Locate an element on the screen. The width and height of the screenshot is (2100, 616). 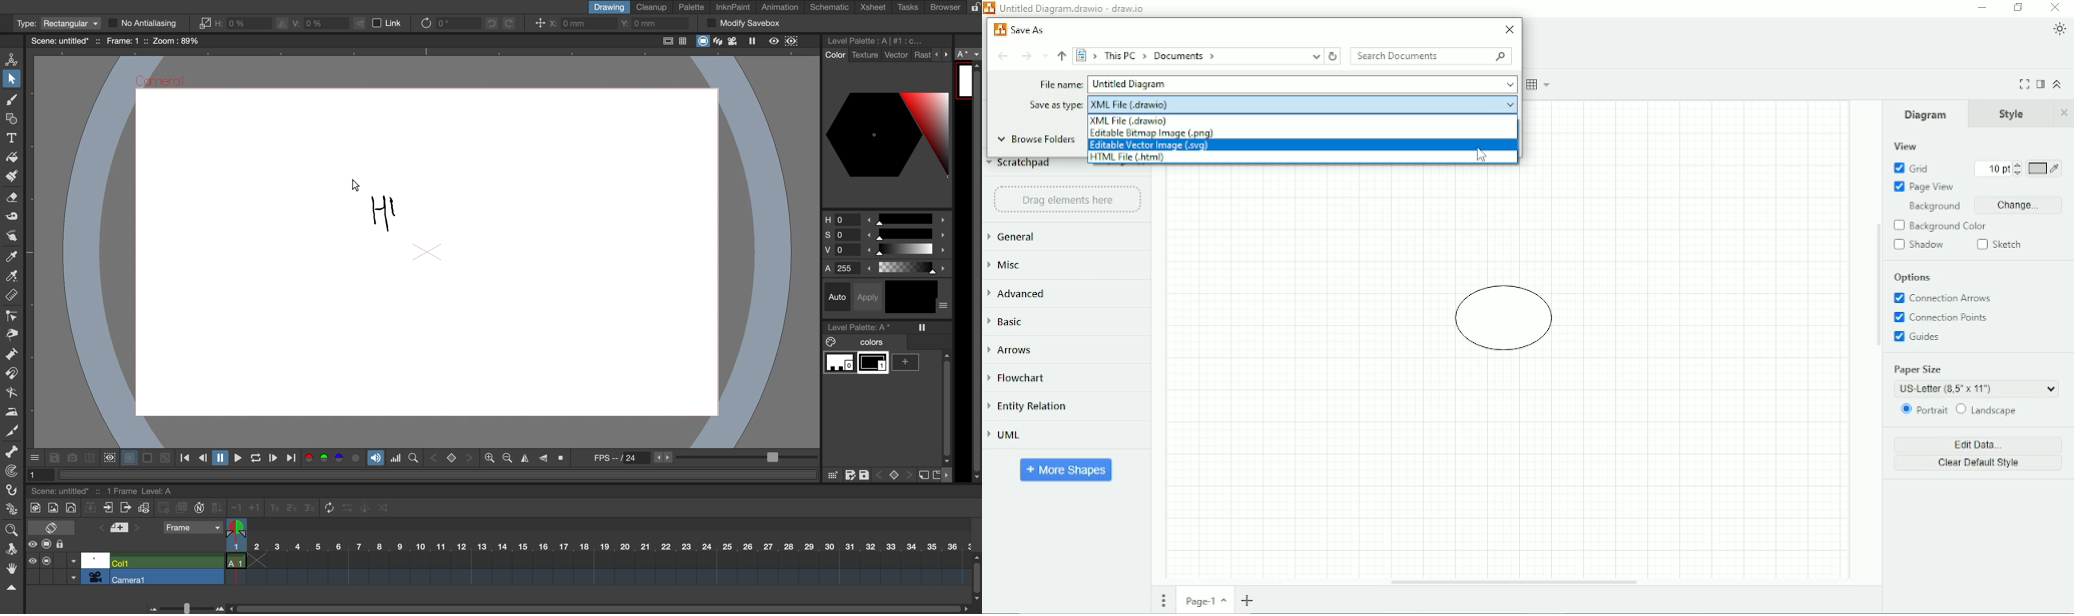
safe area is located at coordinates (666, 40).